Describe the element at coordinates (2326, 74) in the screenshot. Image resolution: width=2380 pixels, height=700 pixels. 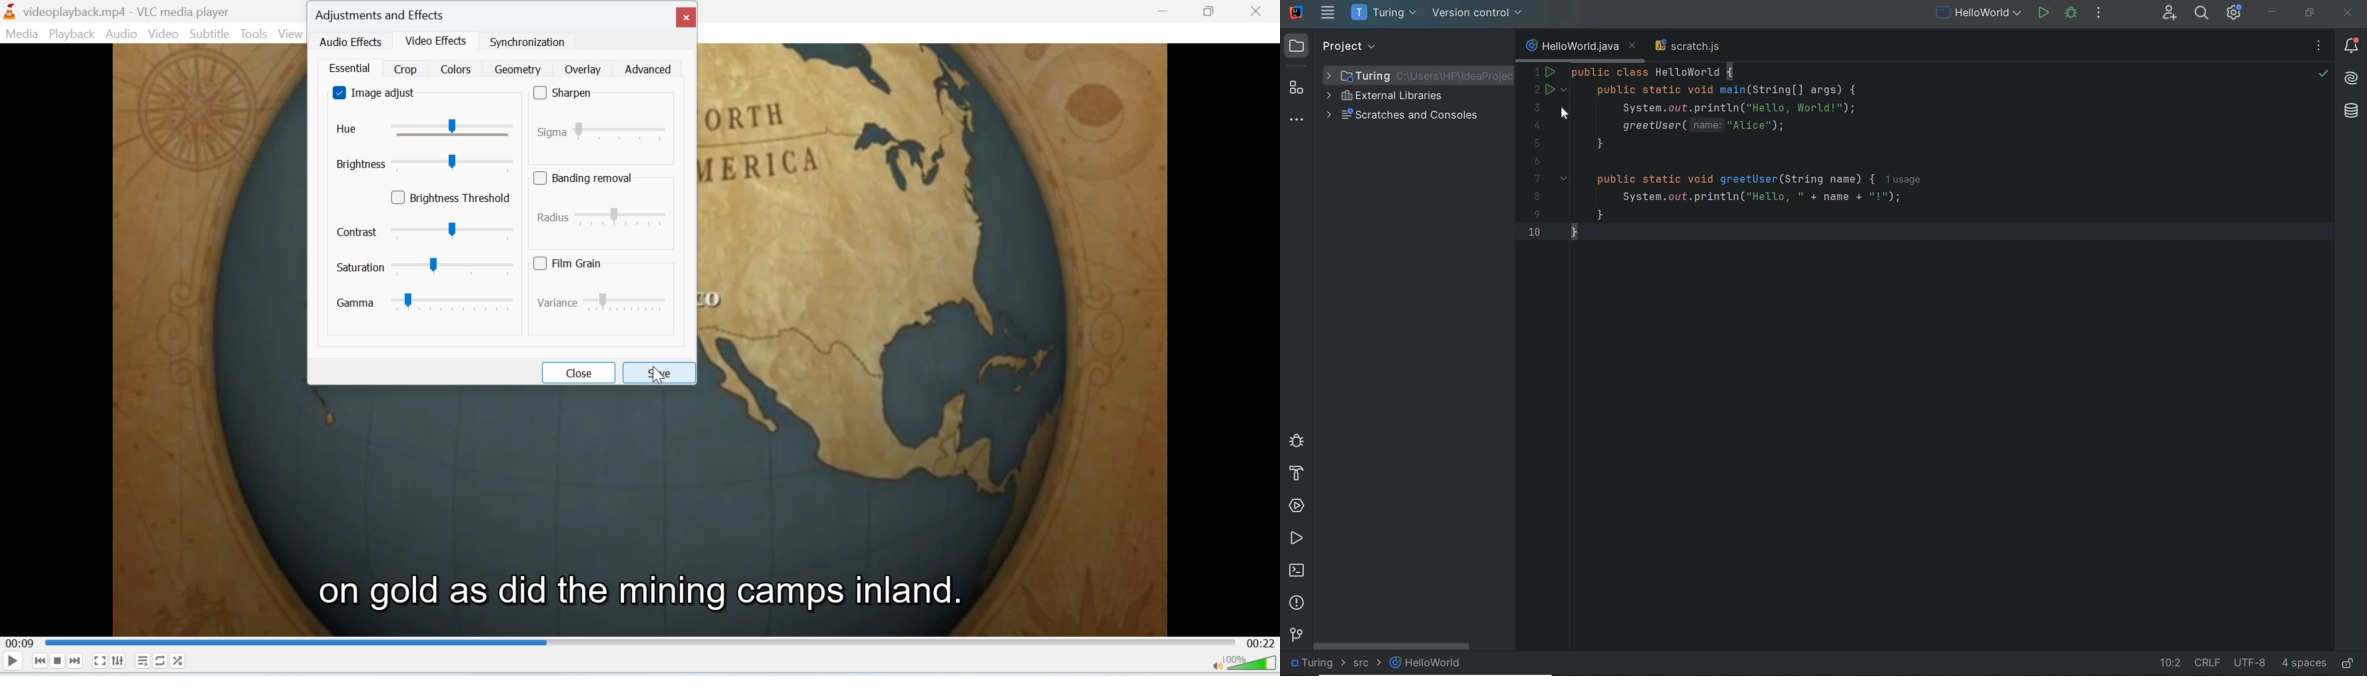
I see `no problems highlighted` at that location.